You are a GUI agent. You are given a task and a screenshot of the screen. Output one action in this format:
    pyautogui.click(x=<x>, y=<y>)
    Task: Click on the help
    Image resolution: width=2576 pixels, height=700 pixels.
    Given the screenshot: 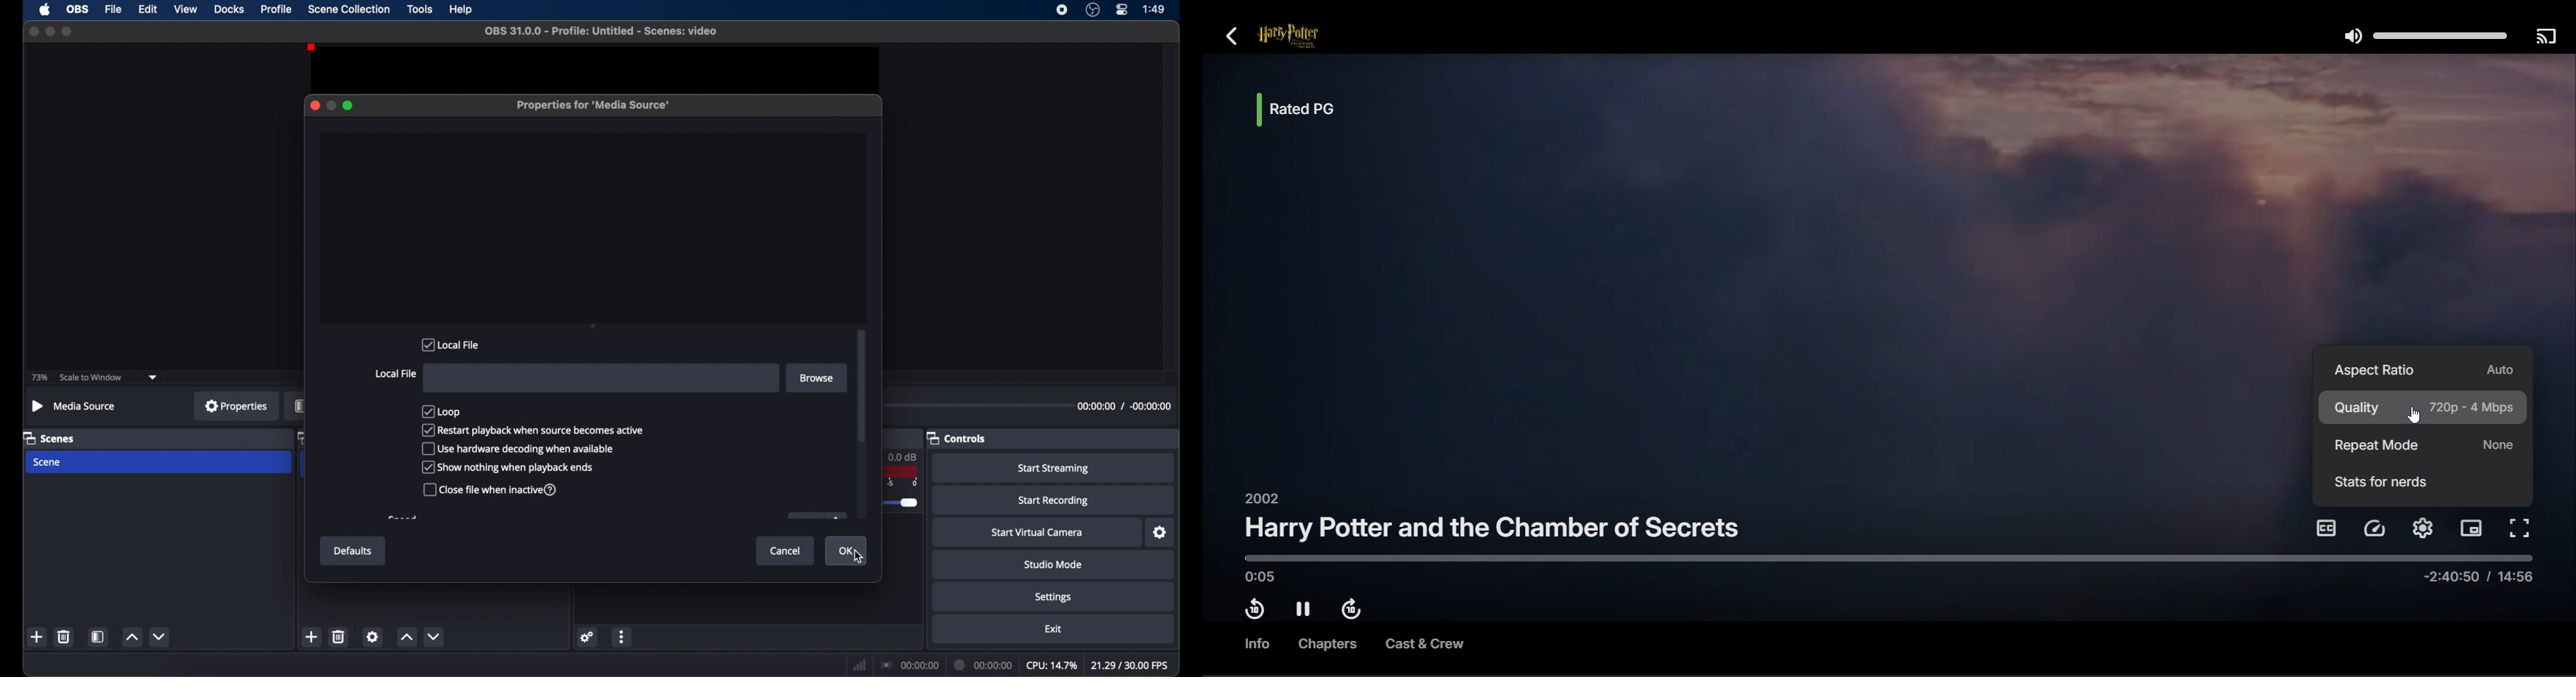 What is the action you would take?
    pyautogui.click(x=461, y=10)
    